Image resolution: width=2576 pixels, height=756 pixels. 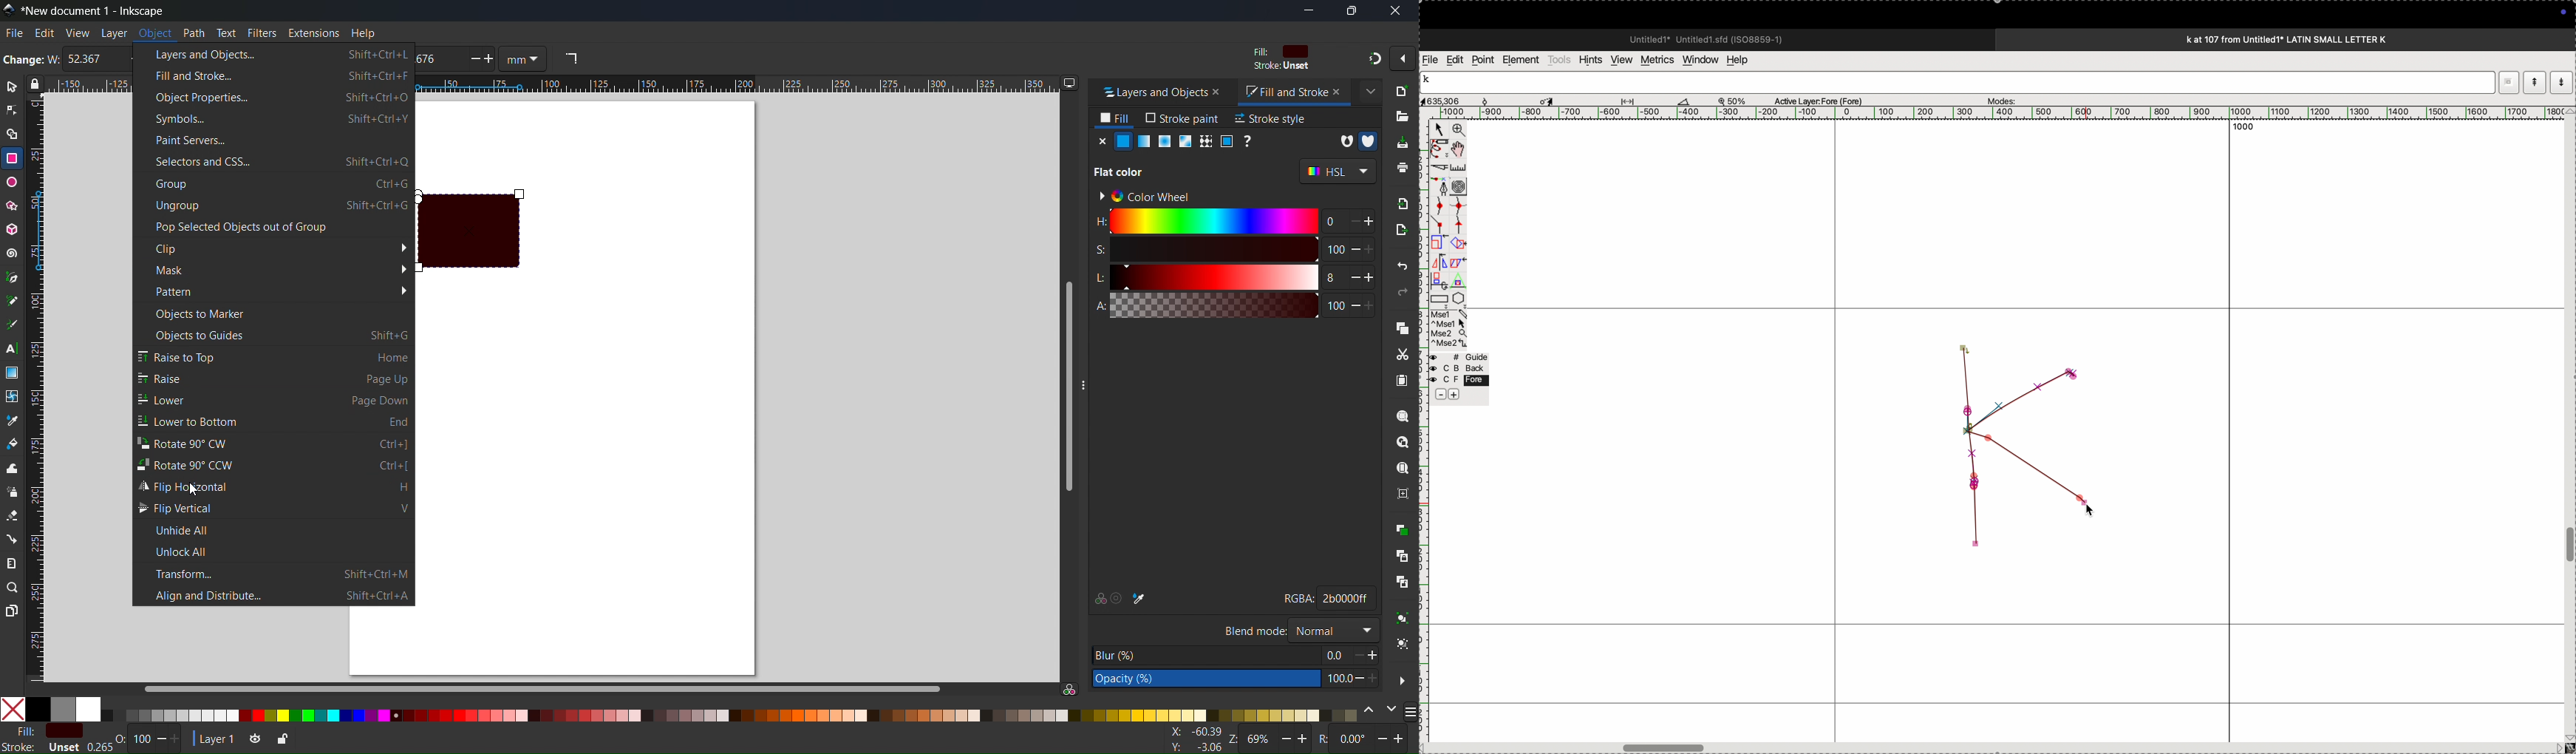 I want to click on Raise to TOP, so click(x=274, y=356).